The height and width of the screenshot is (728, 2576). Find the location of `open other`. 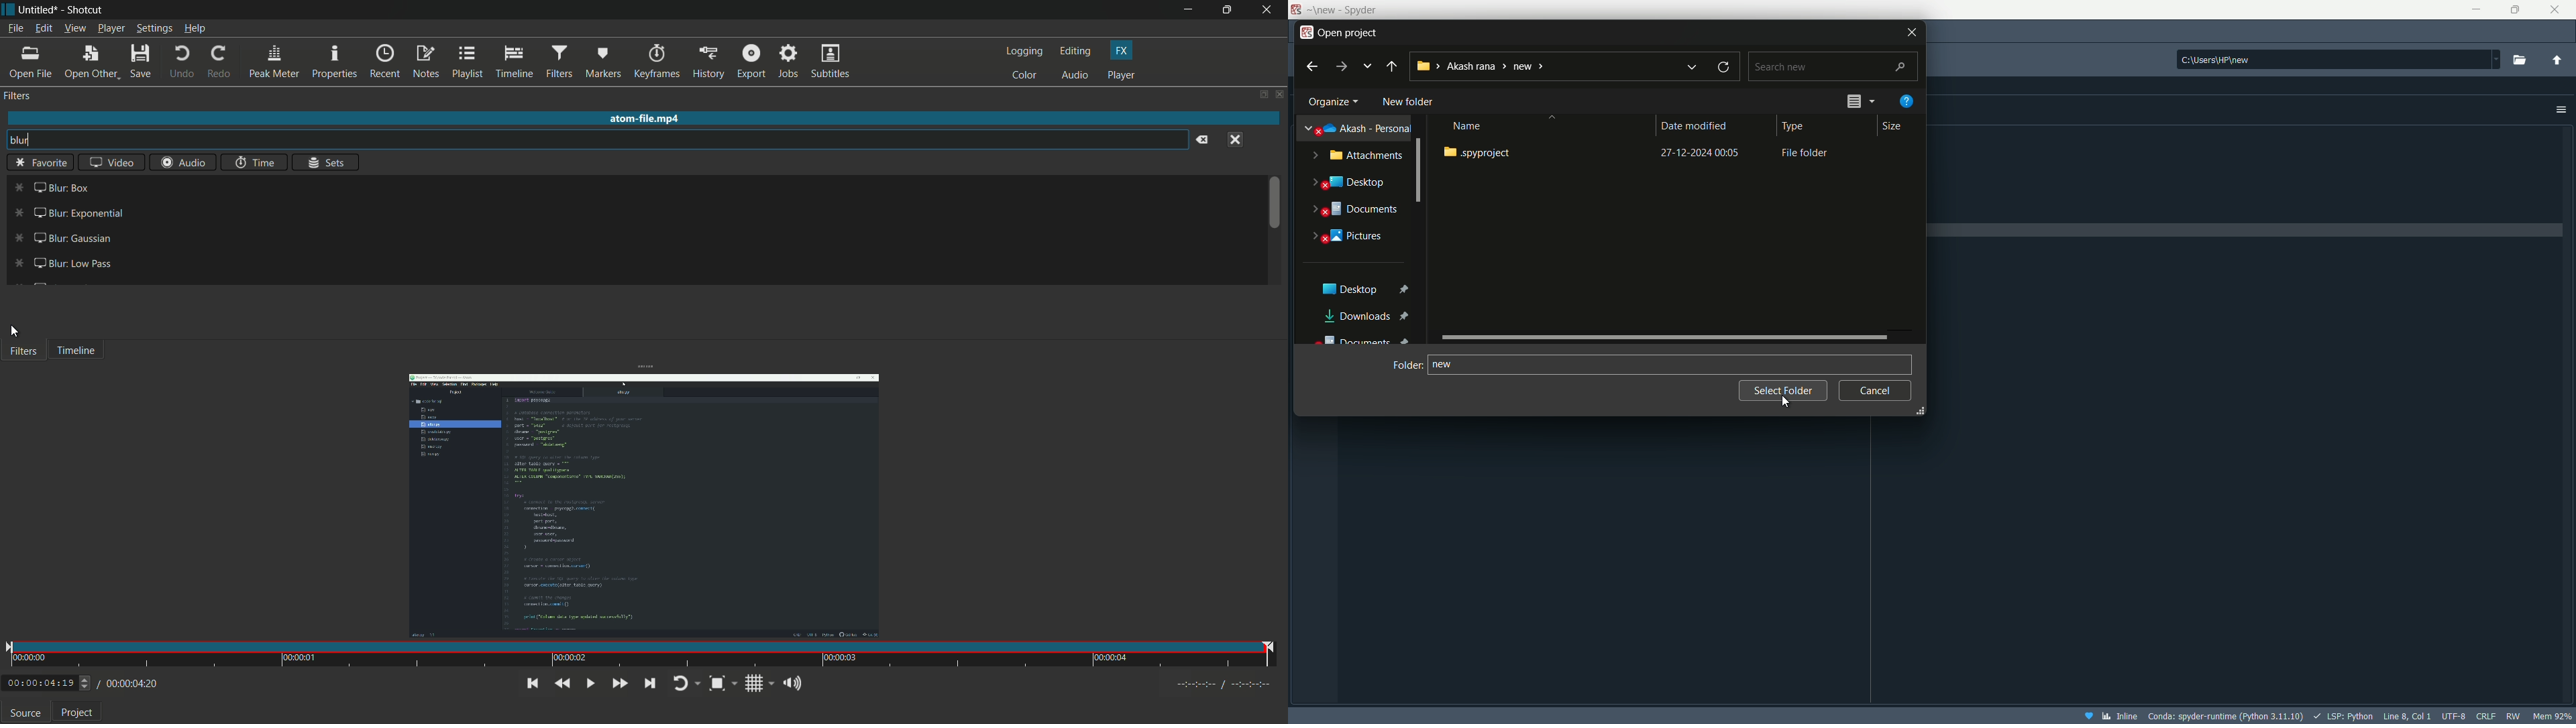

open other is located at coordinates (91, 64).